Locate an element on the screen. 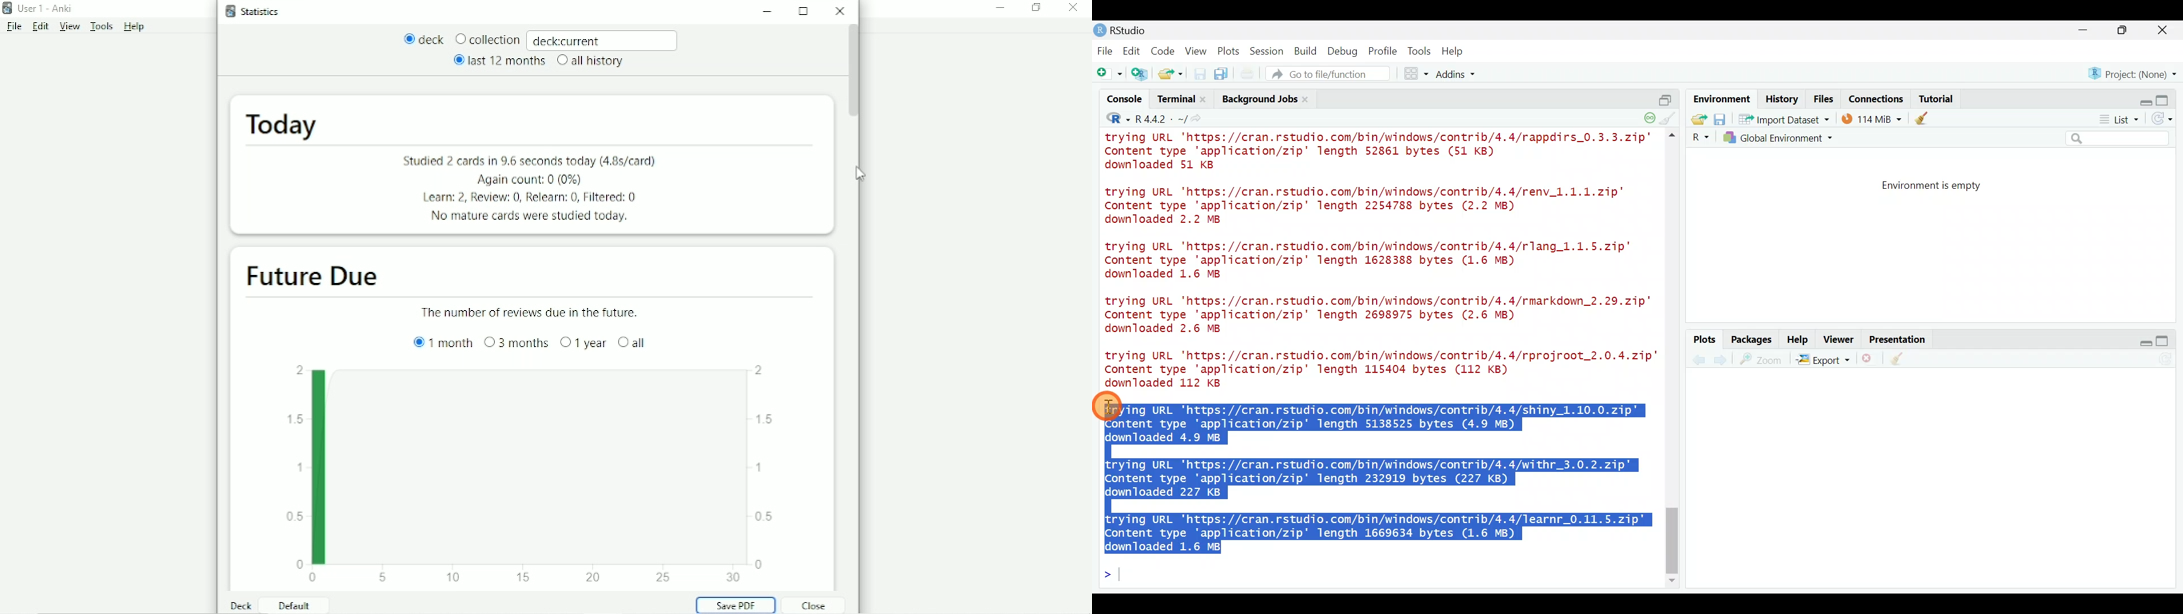 The image size is (2184, 616). split is located at coordinates (1665, 96).